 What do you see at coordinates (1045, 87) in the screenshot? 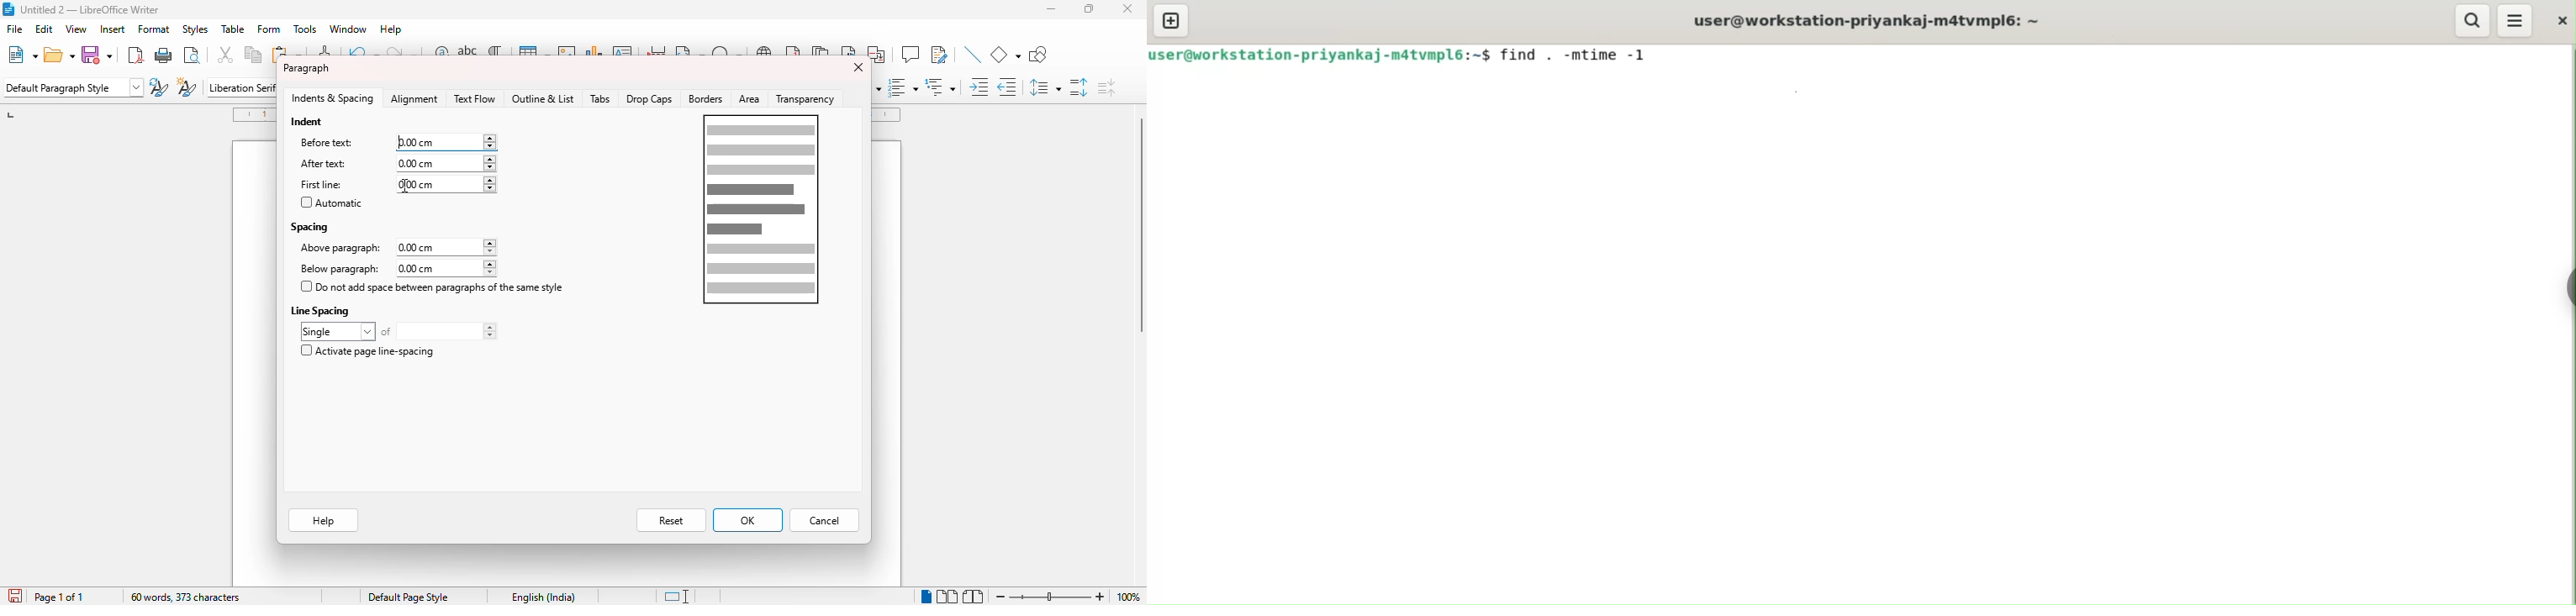
I see `set line spacing` at bounding box center [1045, 87].